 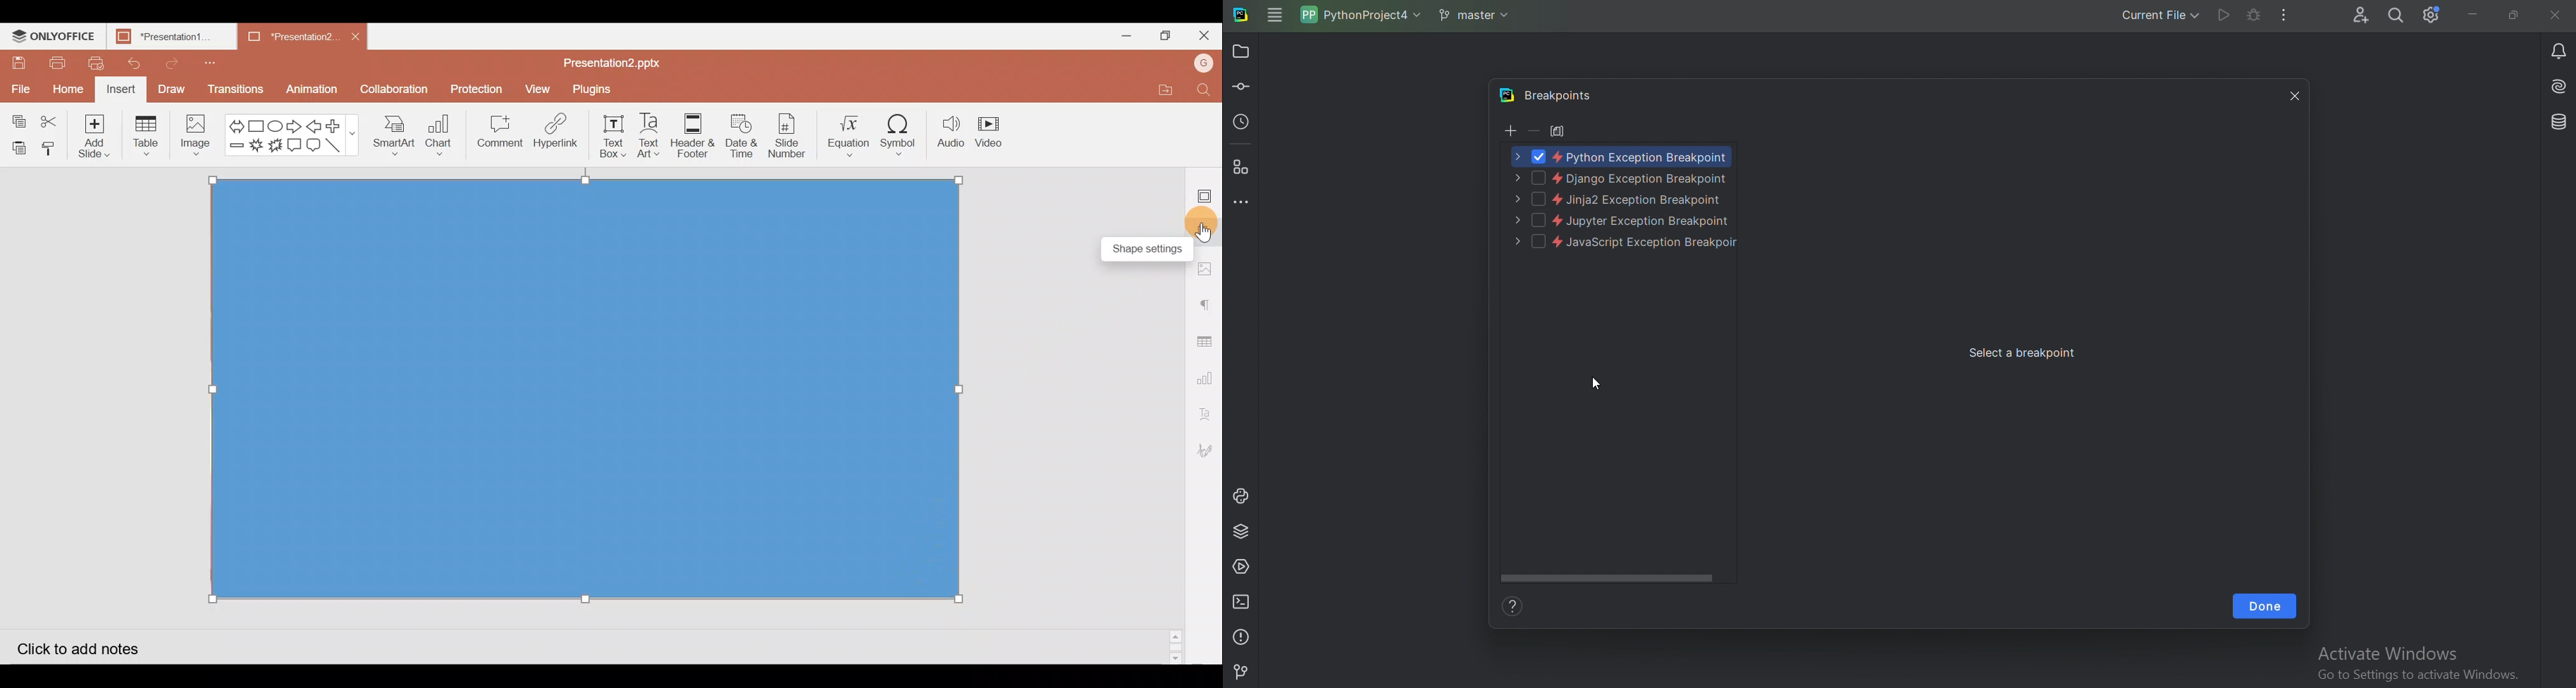 I want to click on Slide settings, so click(x=1207, y=192).